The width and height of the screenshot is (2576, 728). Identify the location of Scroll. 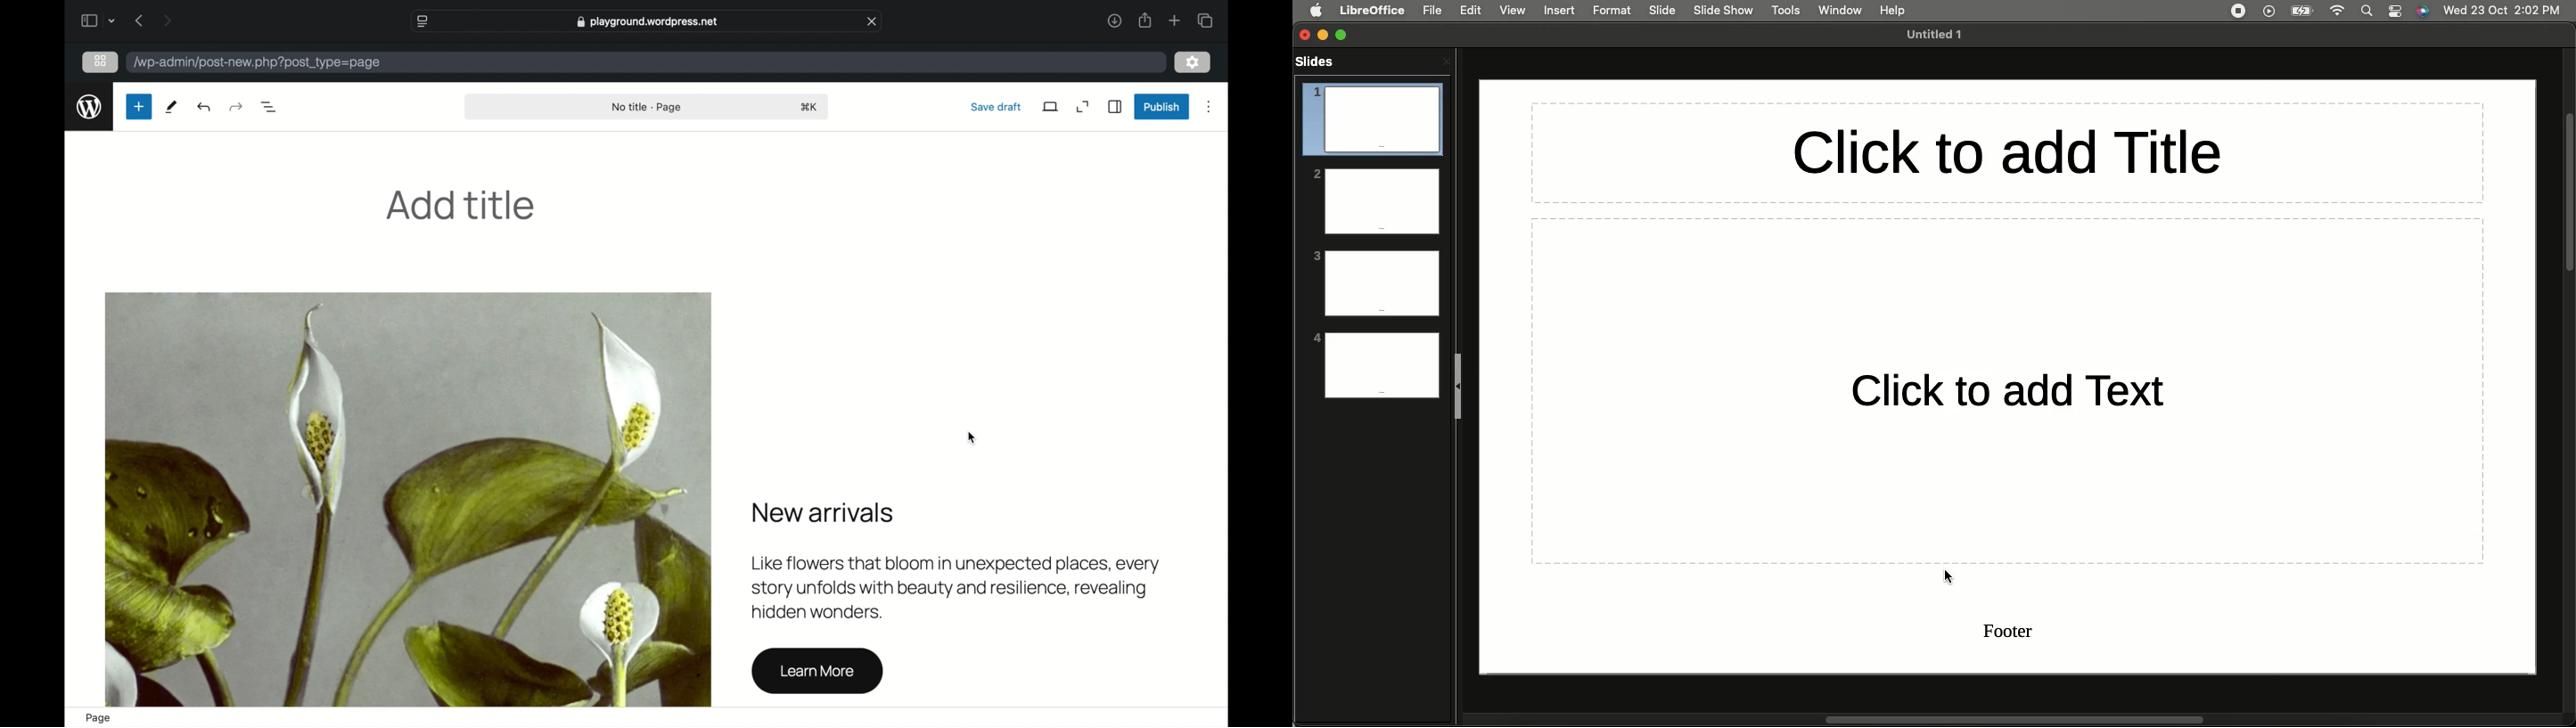
(2568, 193).